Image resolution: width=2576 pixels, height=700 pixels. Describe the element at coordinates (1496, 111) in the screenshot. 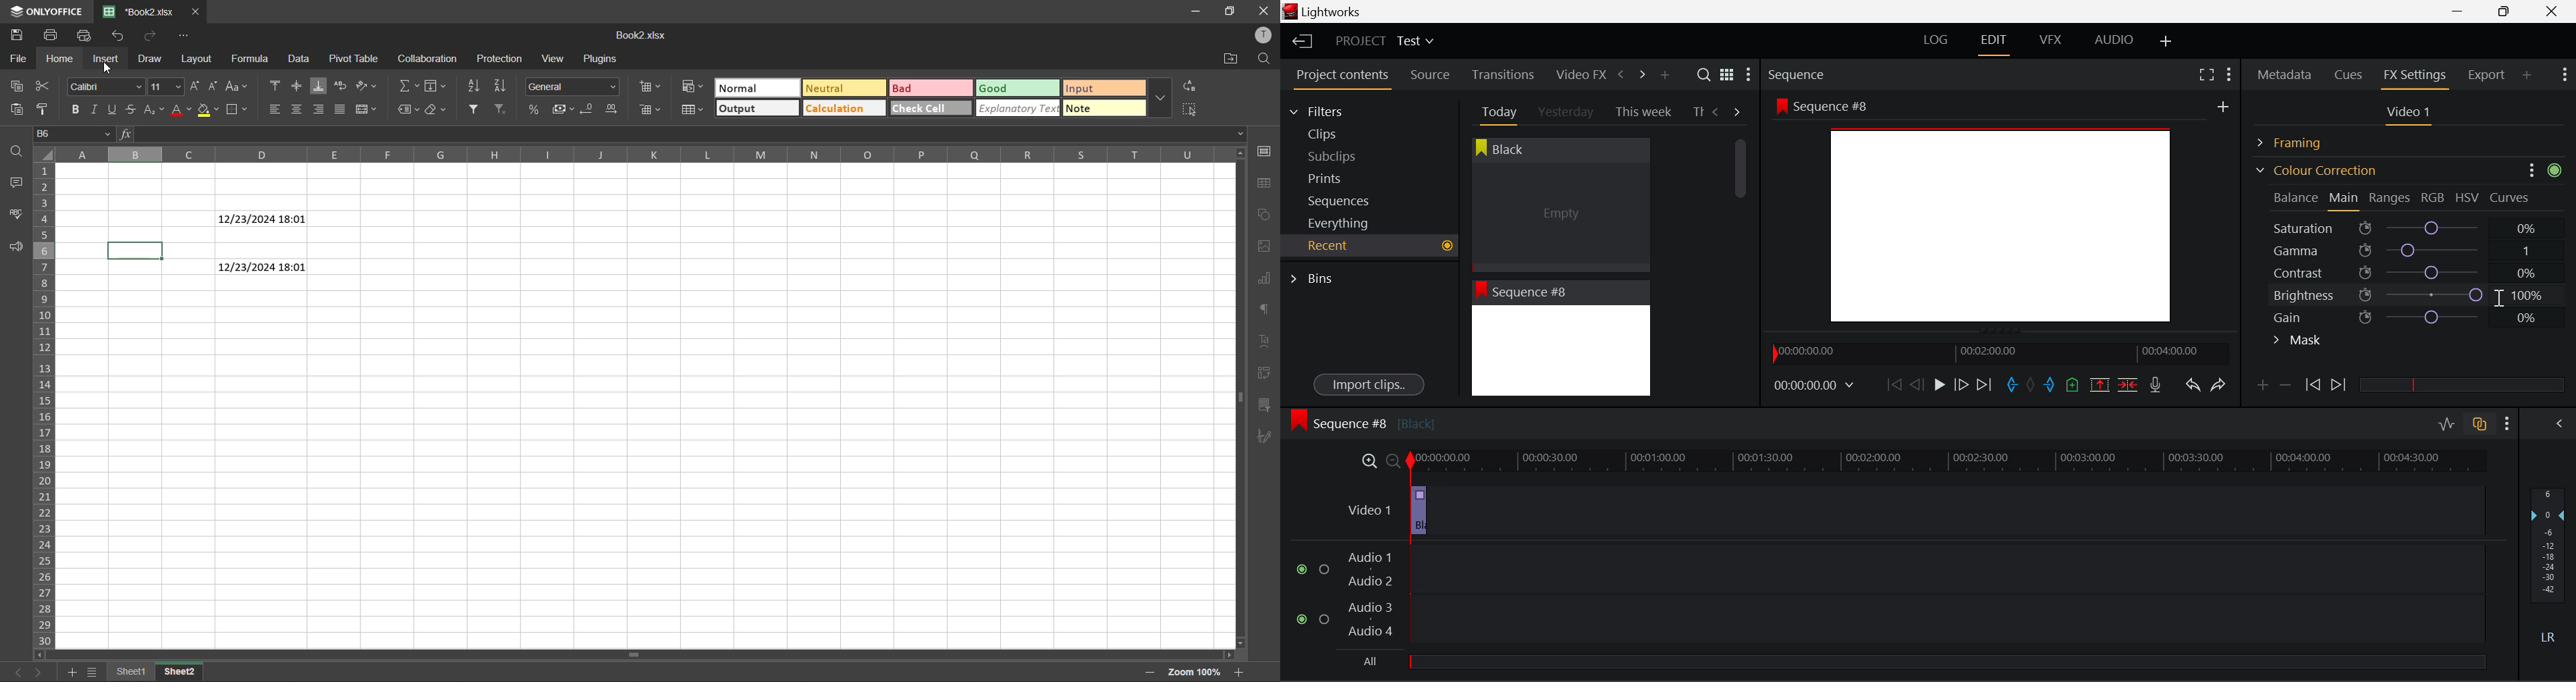

I see `Today Tab Open` at that location.